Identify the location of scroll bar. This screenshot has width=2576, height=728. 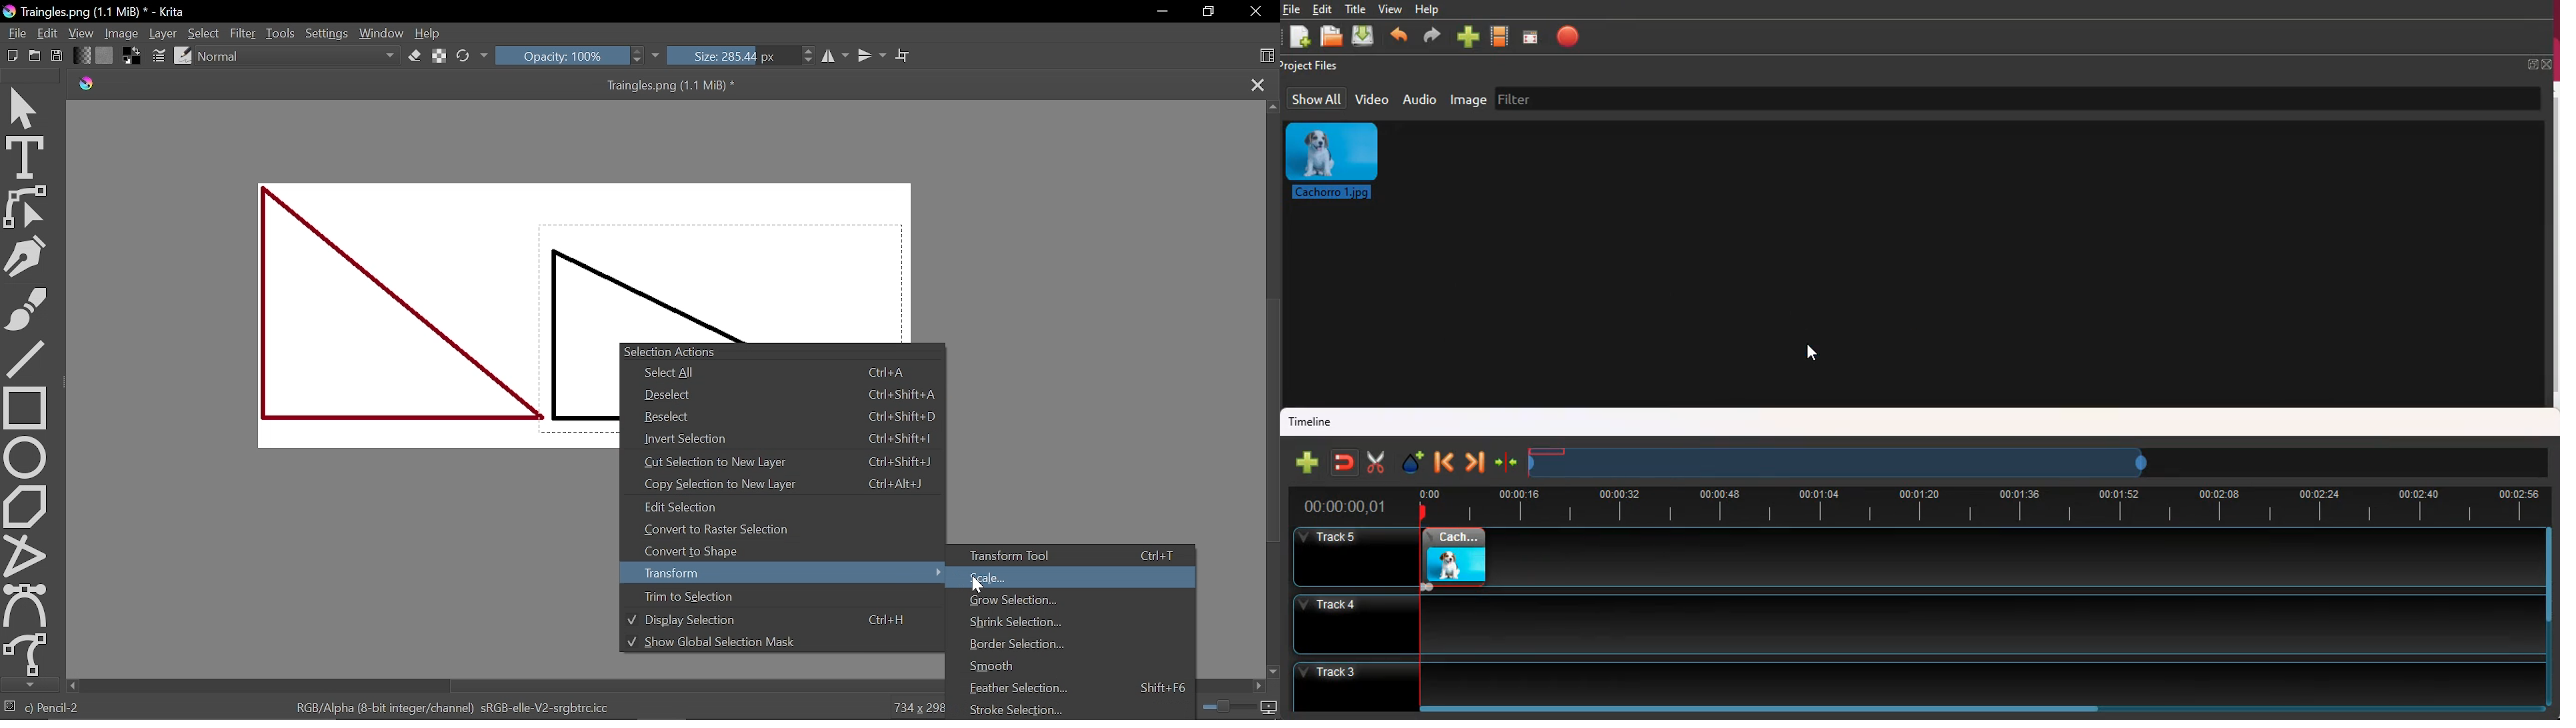
(2546, 578).